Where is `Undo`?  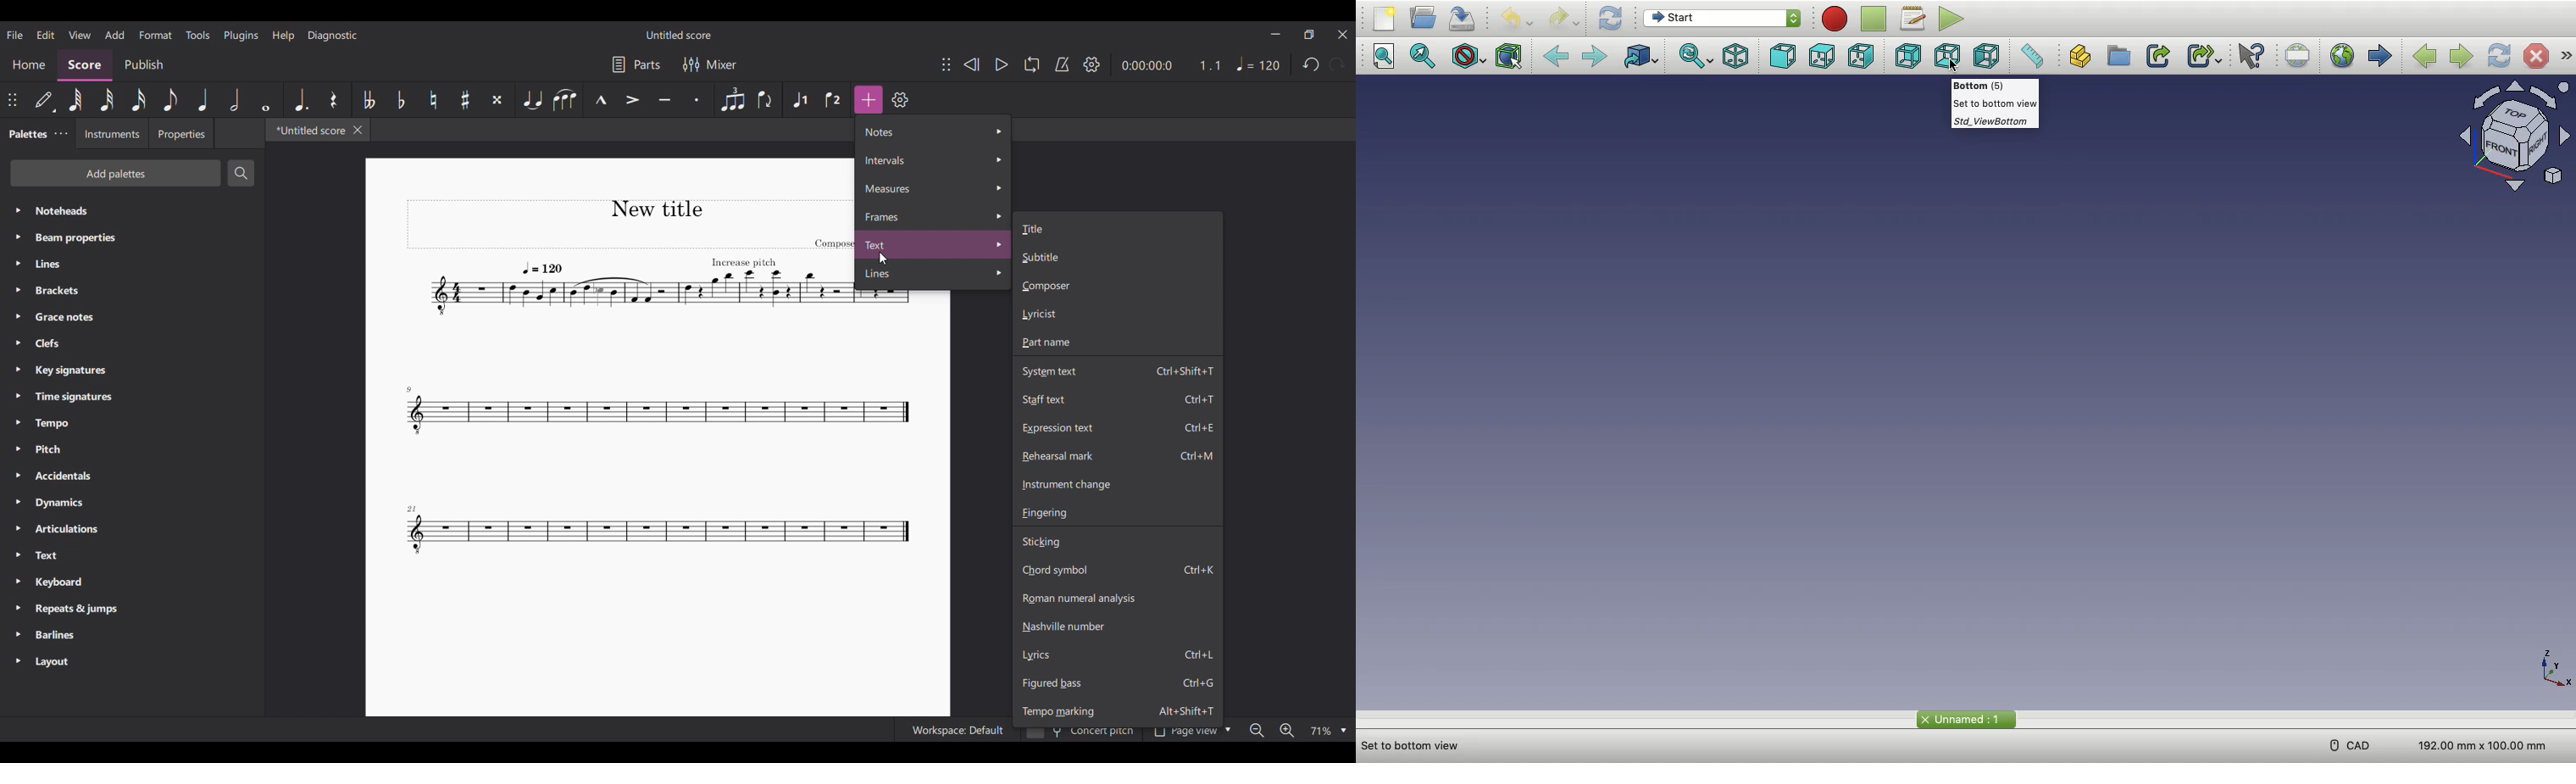 Undo is located at coordinates (1518, 19).